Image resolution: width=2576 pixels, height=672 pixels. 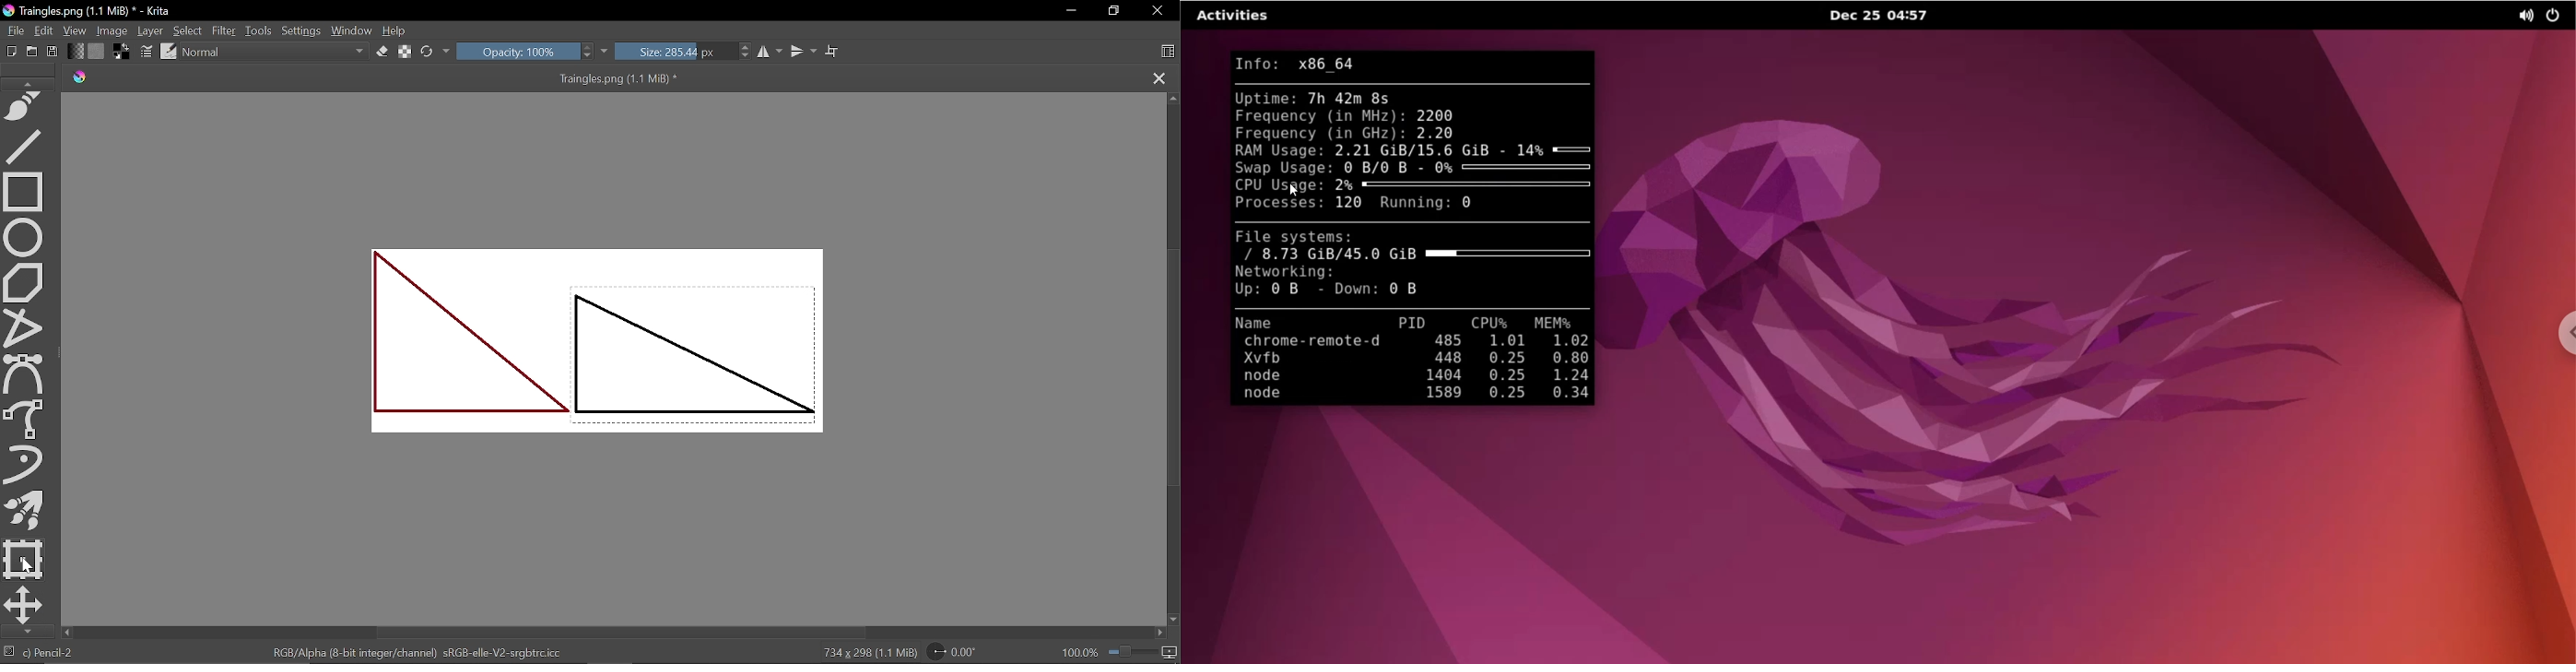 I want to click on New document, so click(x=9, y=50).